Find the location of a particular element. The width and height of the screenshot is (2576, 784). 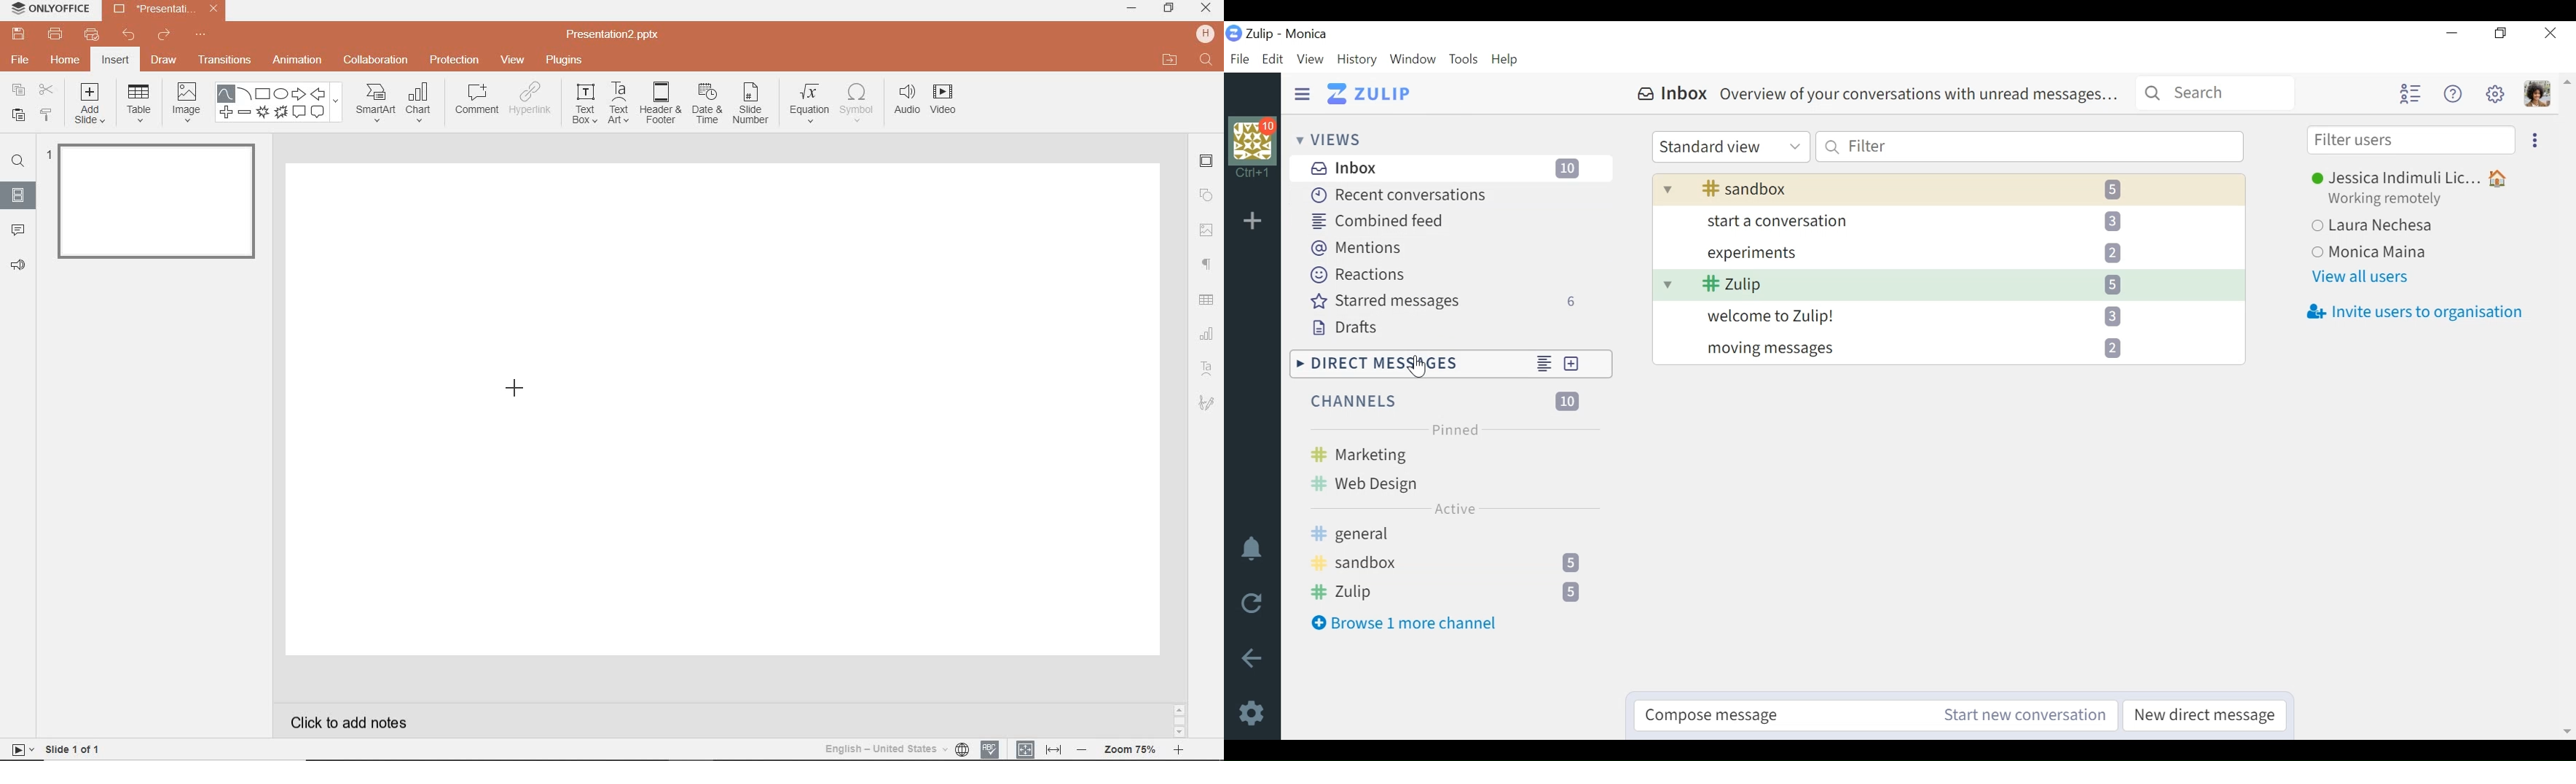

Direct message feed is located at coordinates (1543, 364).